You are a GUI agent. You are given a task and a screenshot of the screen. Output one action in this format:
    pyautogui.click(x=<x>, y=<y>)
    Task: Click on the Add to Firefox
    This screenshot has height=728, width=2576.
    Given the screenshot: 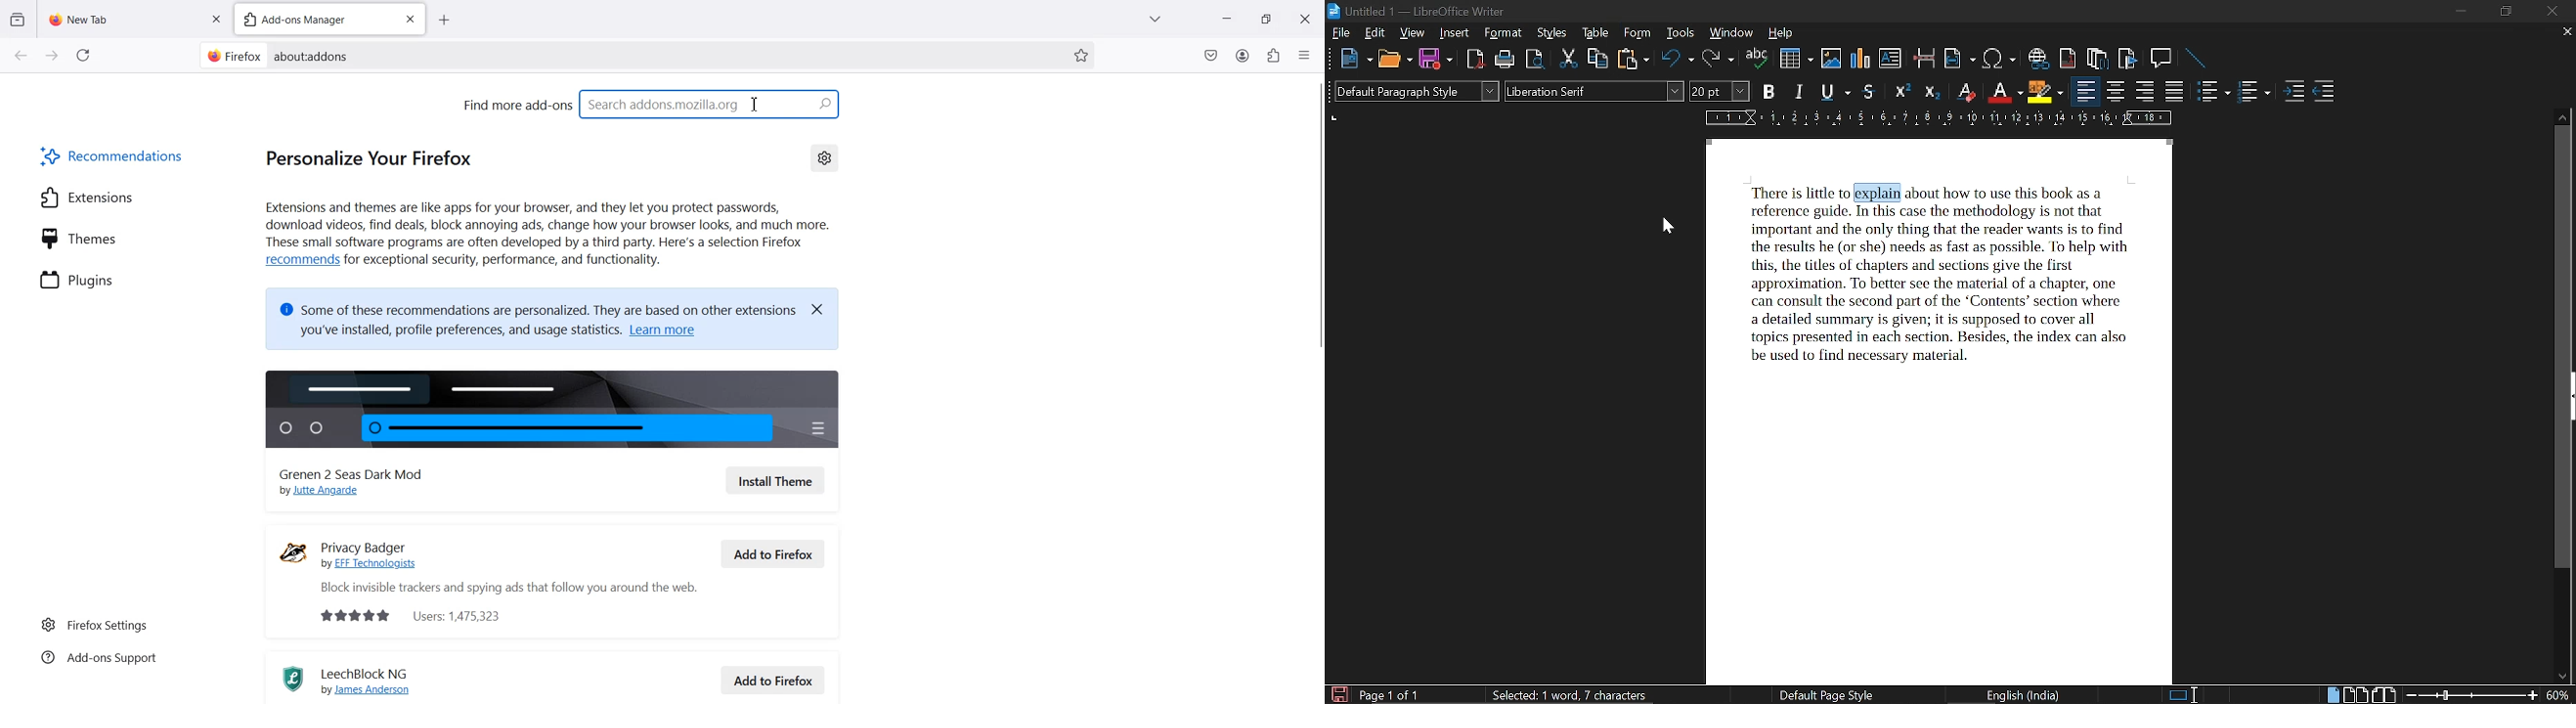 What is the action you would take?
    pyautogui.click(x=774, y=554)
    